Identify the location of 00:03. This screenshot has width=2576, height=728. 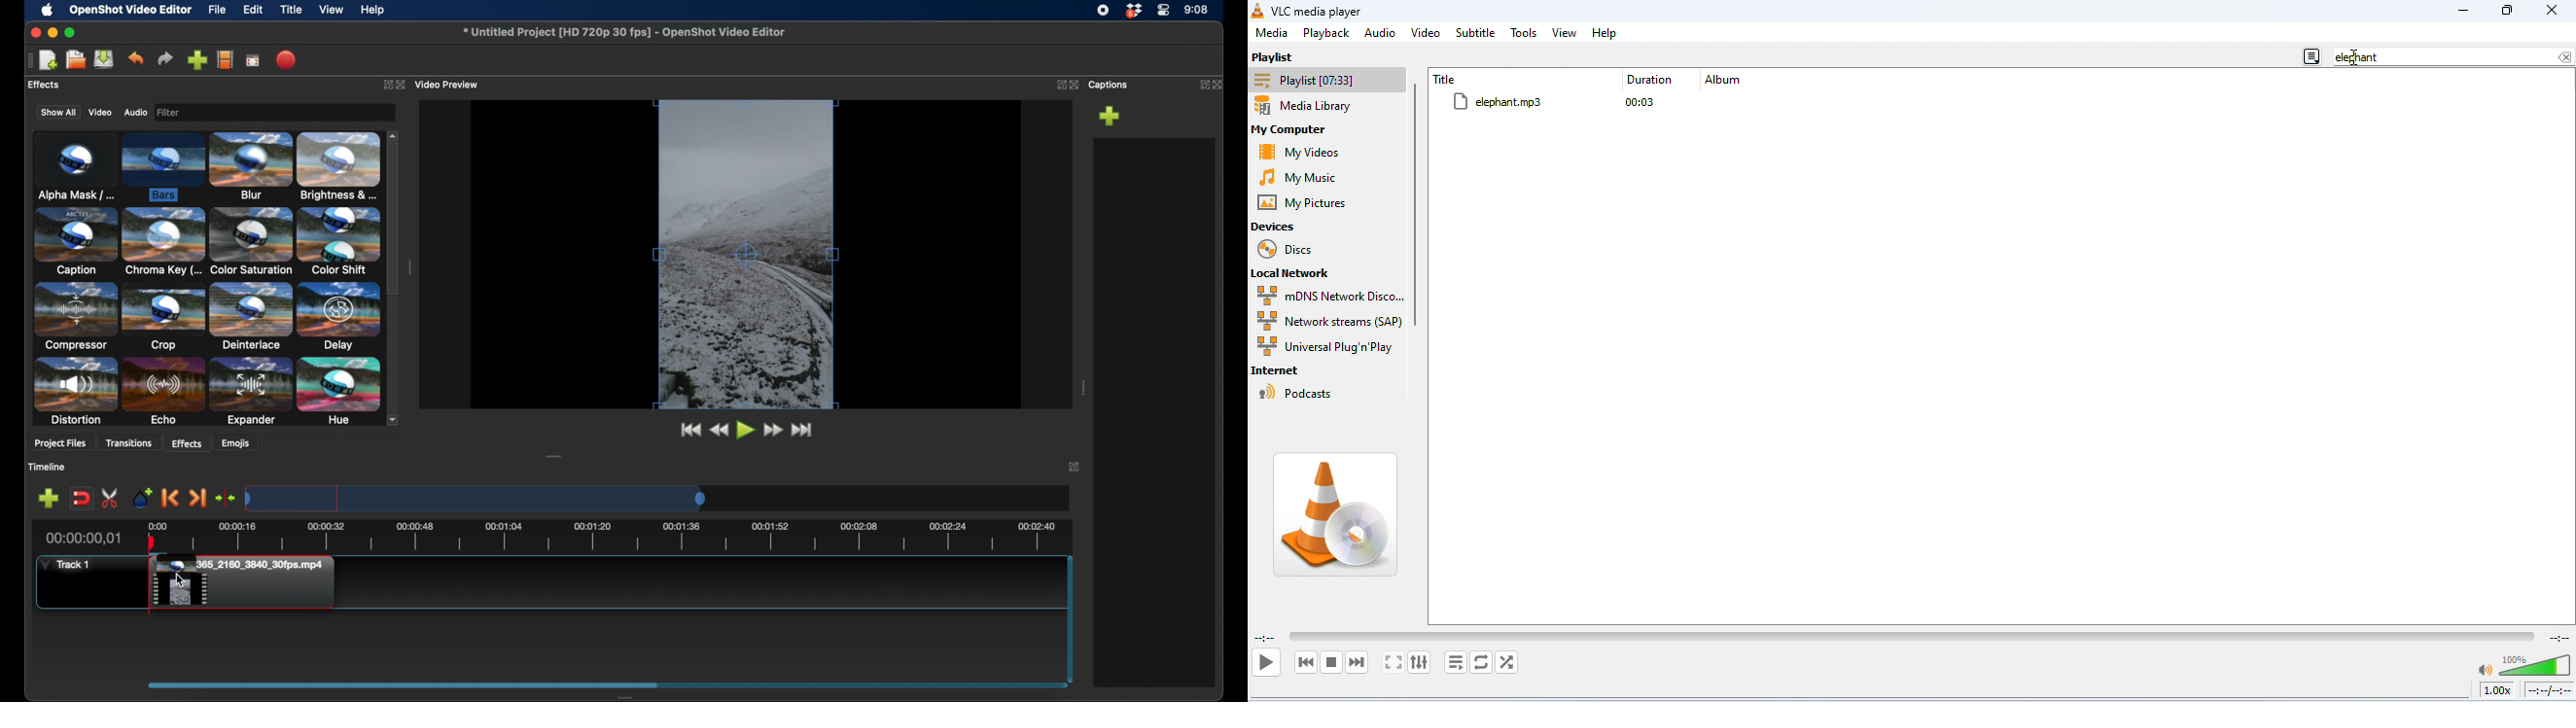
(1646, 102).